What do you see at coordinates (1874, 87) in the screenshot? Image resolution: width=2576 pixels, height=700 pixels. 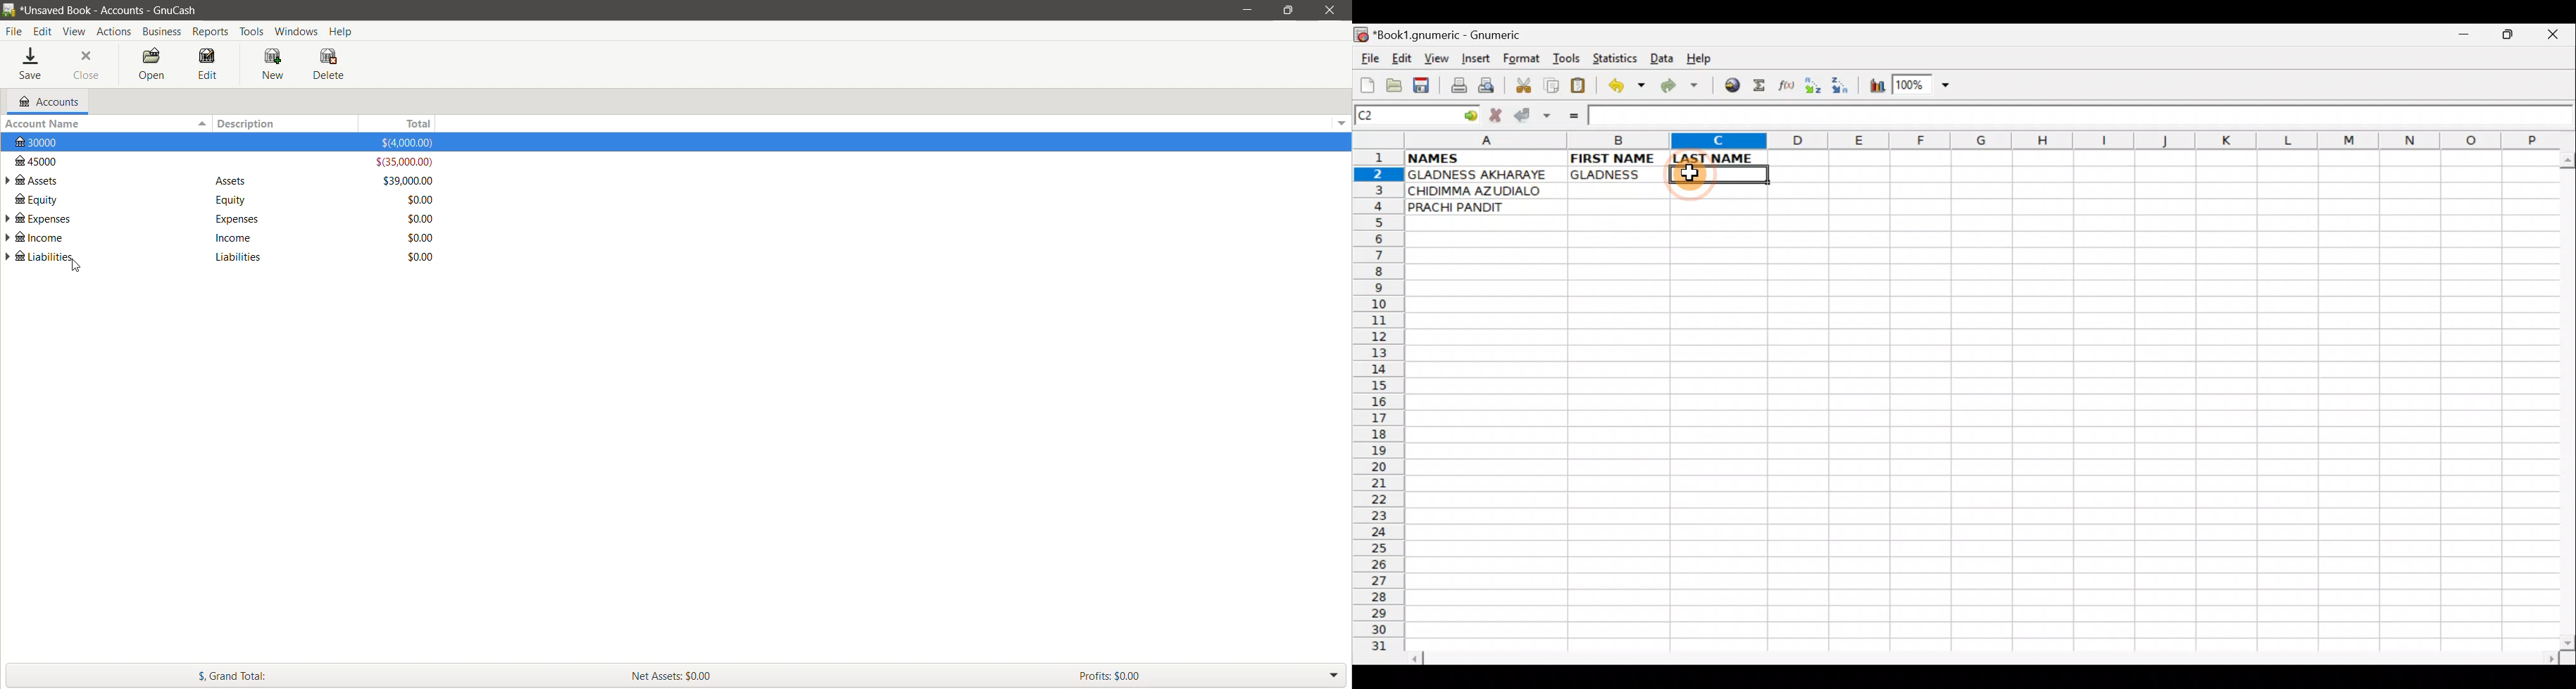 I see `Insert Chart` at bounding box center [1874, 87].